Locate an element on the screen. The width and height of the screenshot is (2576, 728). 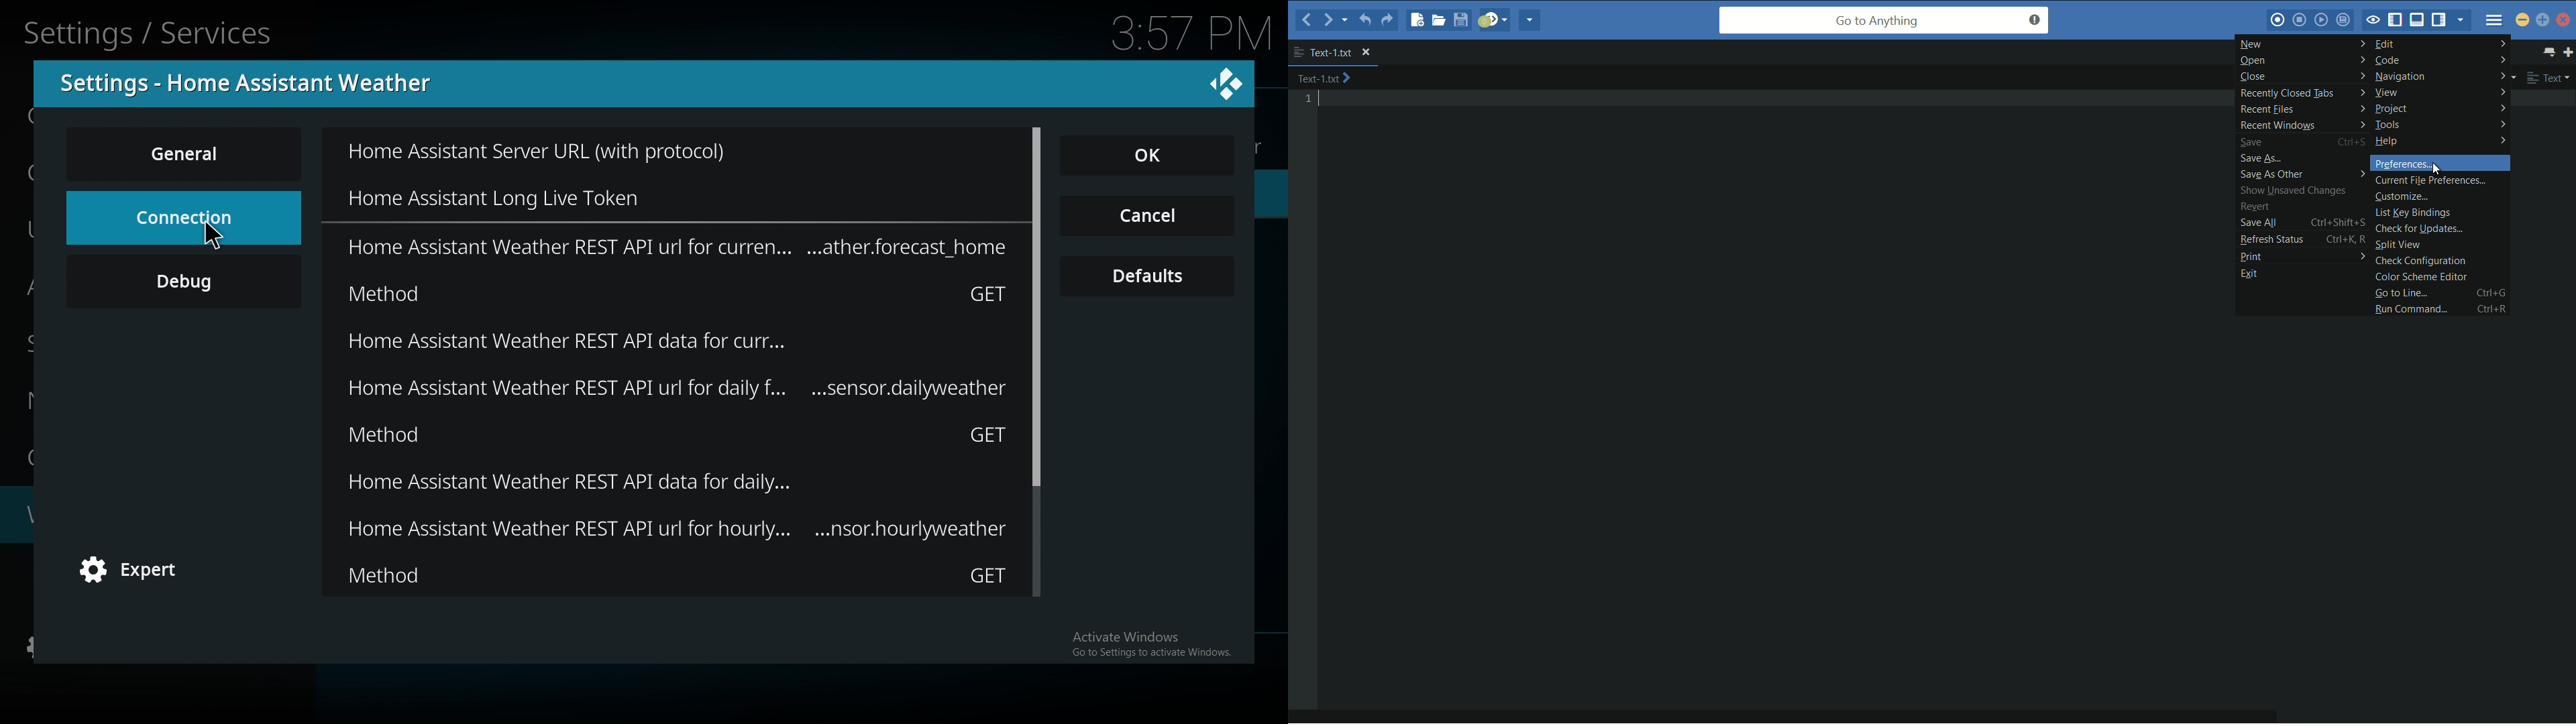
run command is located at coordinates (2410, 308).